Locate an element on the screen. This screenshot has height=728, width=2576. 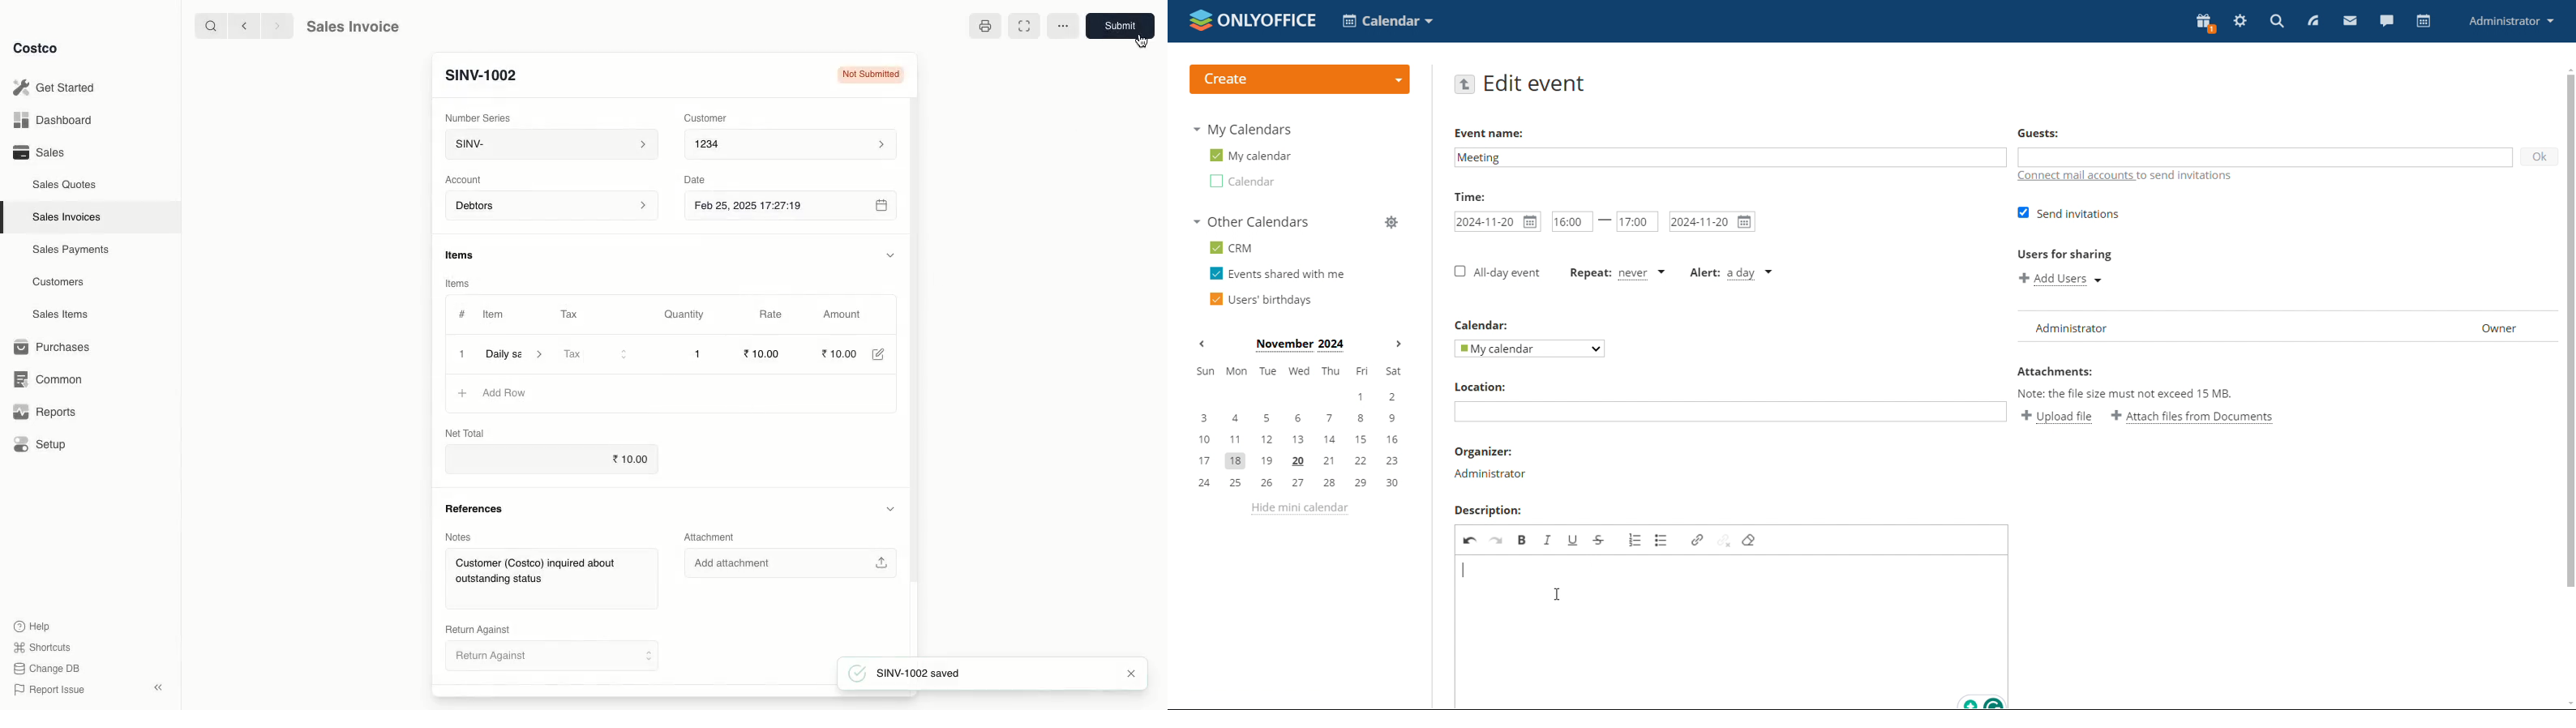
SINV-1002 saved is located at coordinates (911, 674).